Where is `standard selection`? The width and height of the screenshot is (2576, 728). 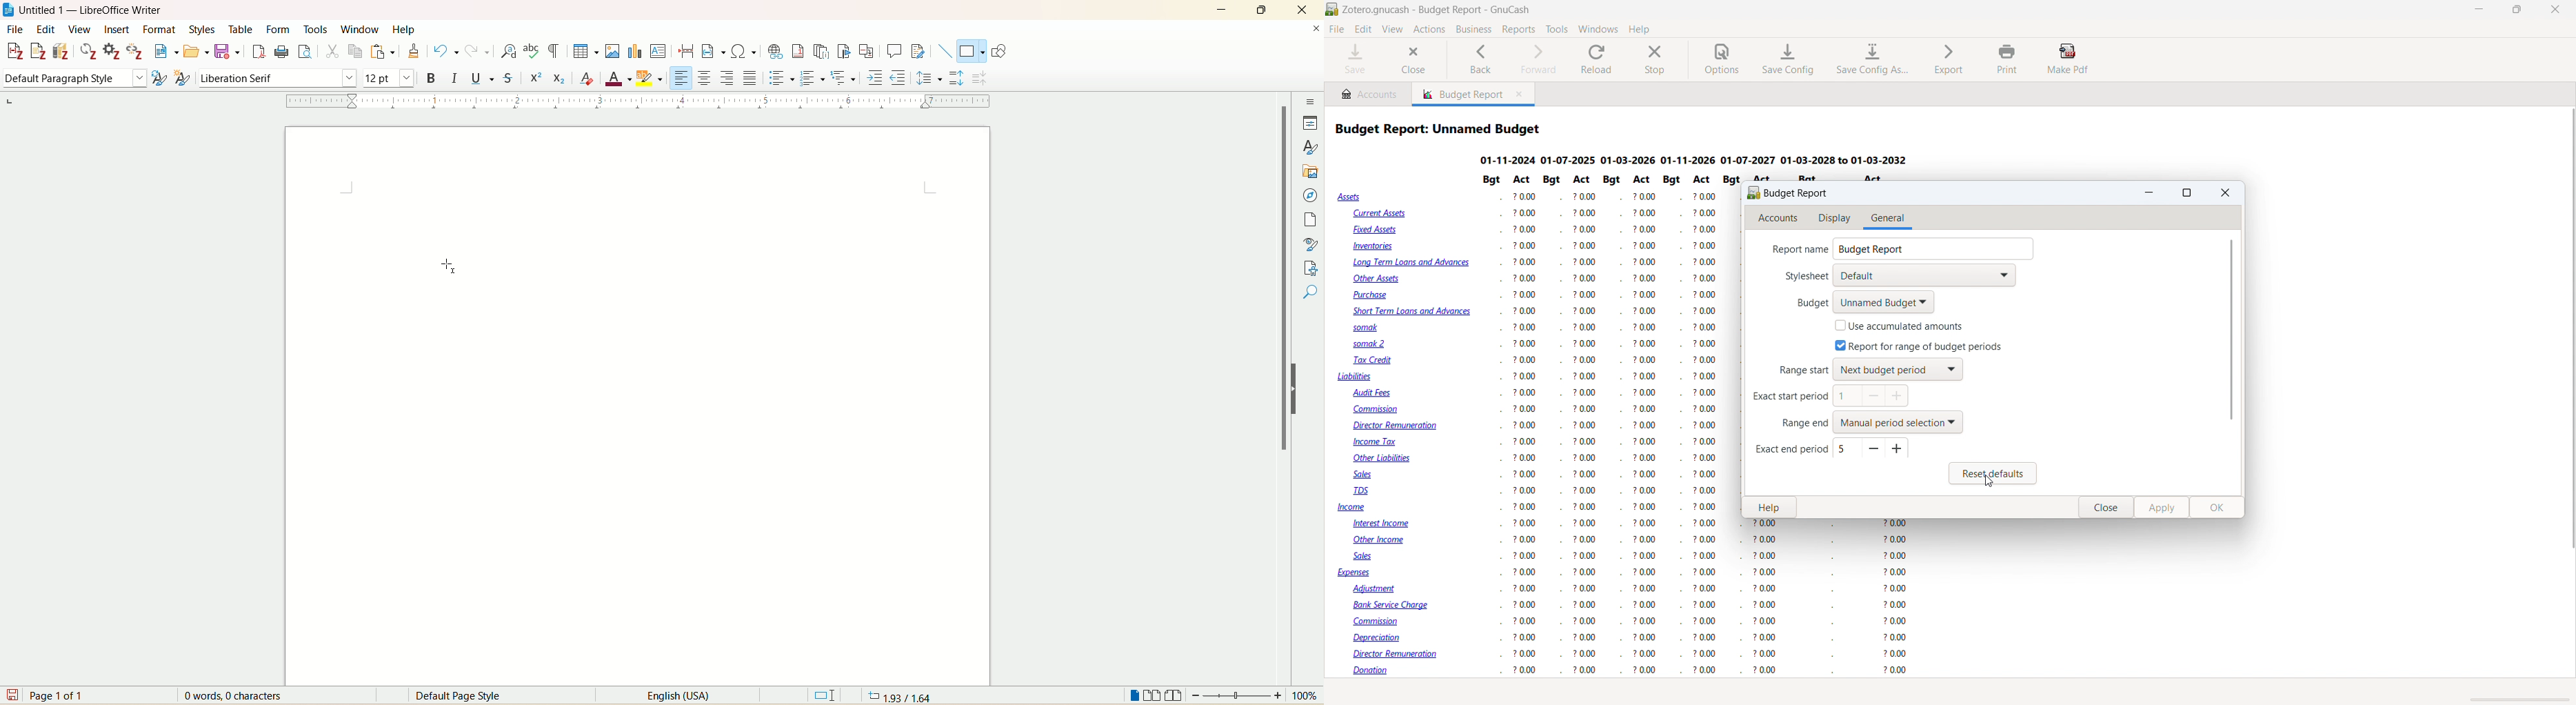
standard selection is located at coordinates (825, 695).